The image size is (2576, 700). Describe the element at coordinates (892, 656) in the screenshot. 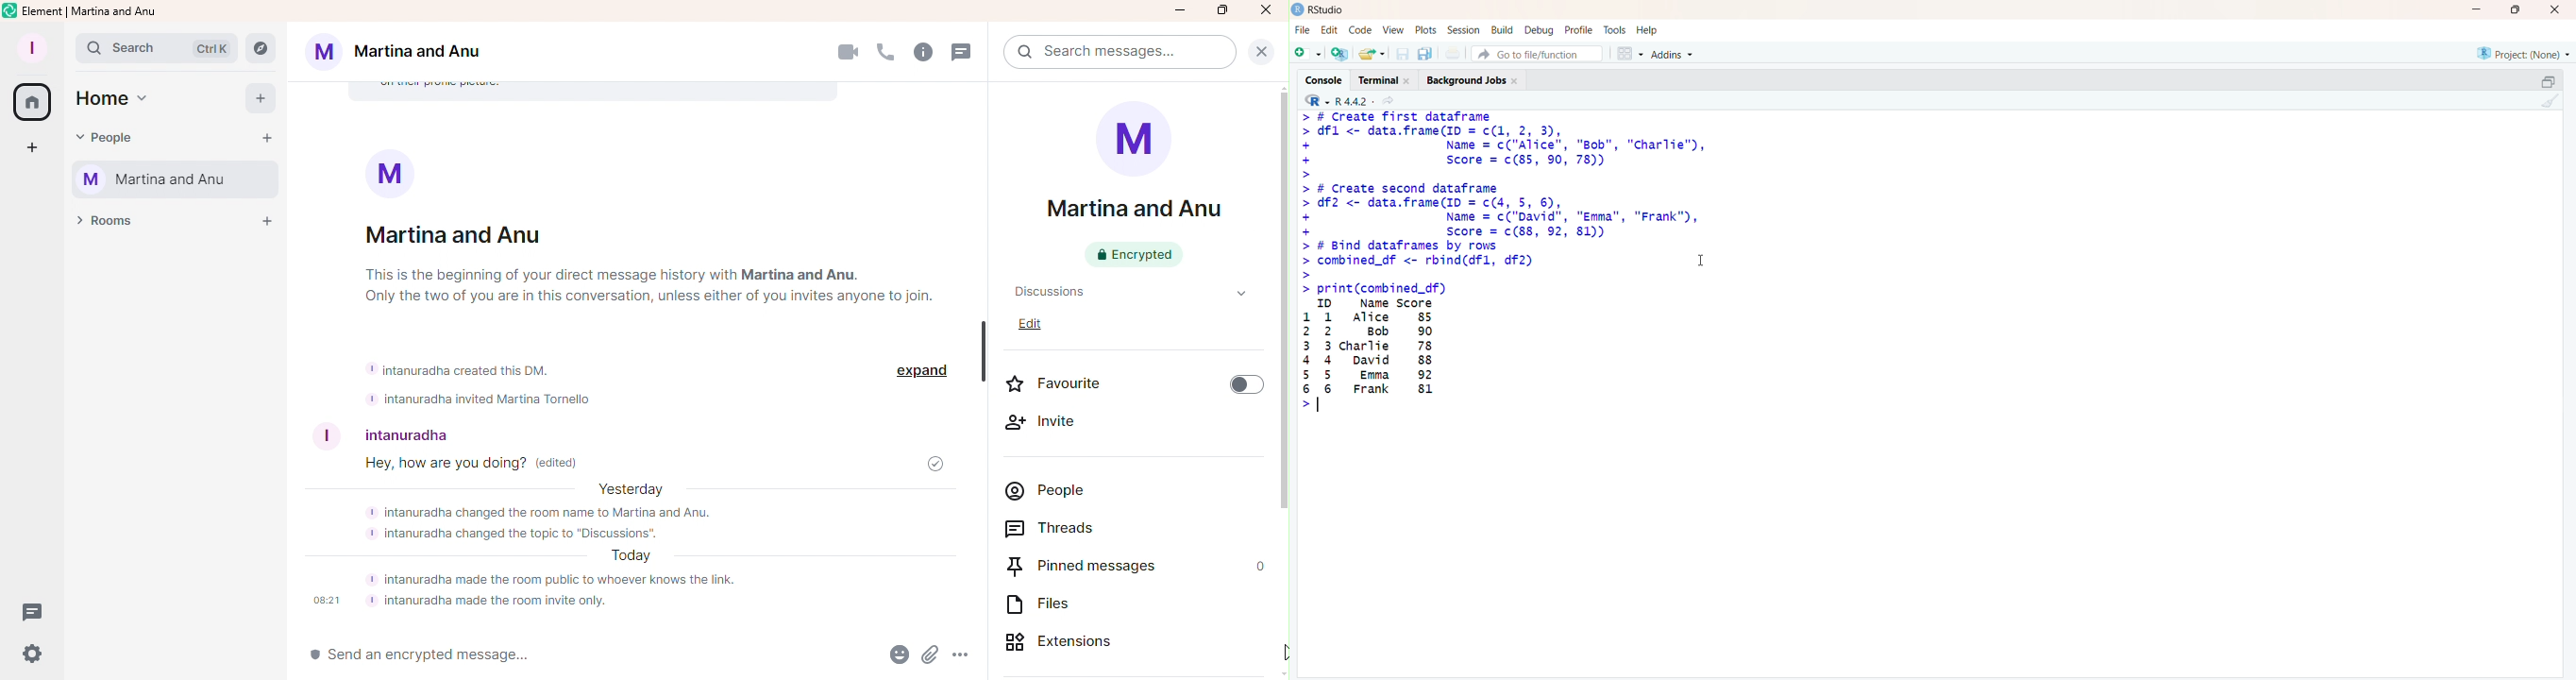

I see `Emoji` at that location.